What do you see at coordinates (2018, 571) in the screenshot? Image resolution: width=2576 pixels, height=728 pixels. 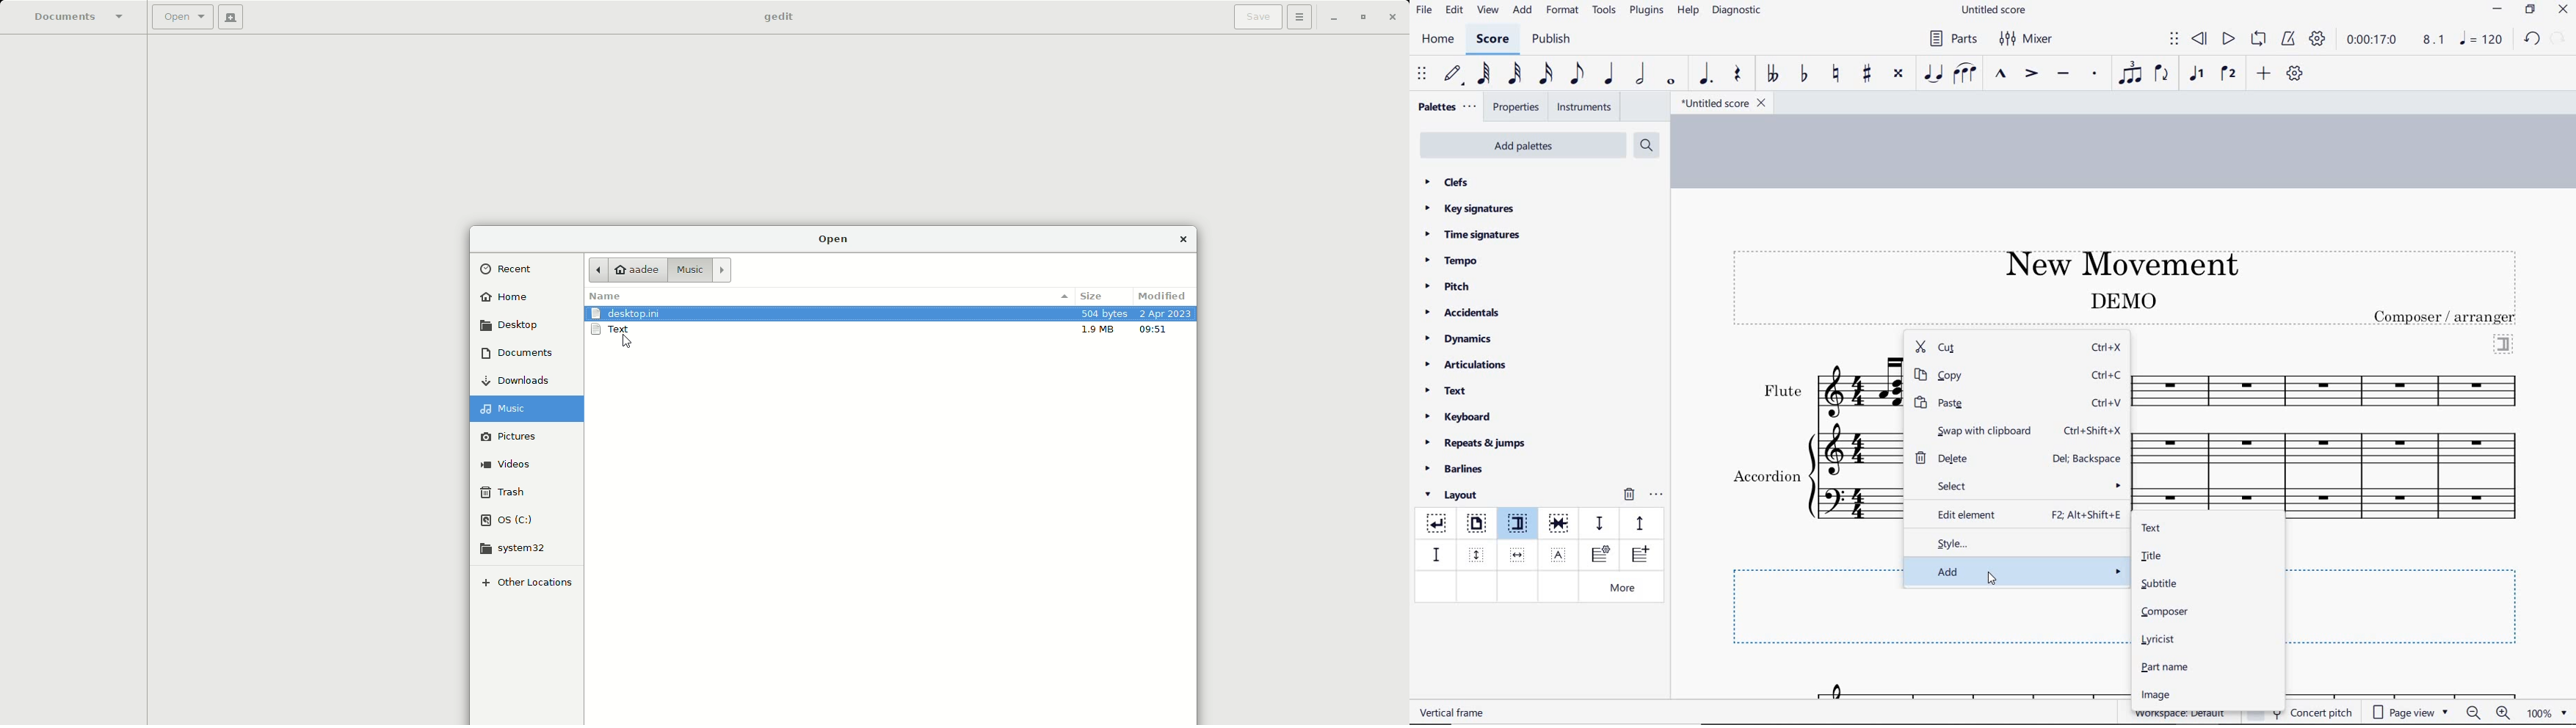 I see `add` at bounding box center [2018, 571].